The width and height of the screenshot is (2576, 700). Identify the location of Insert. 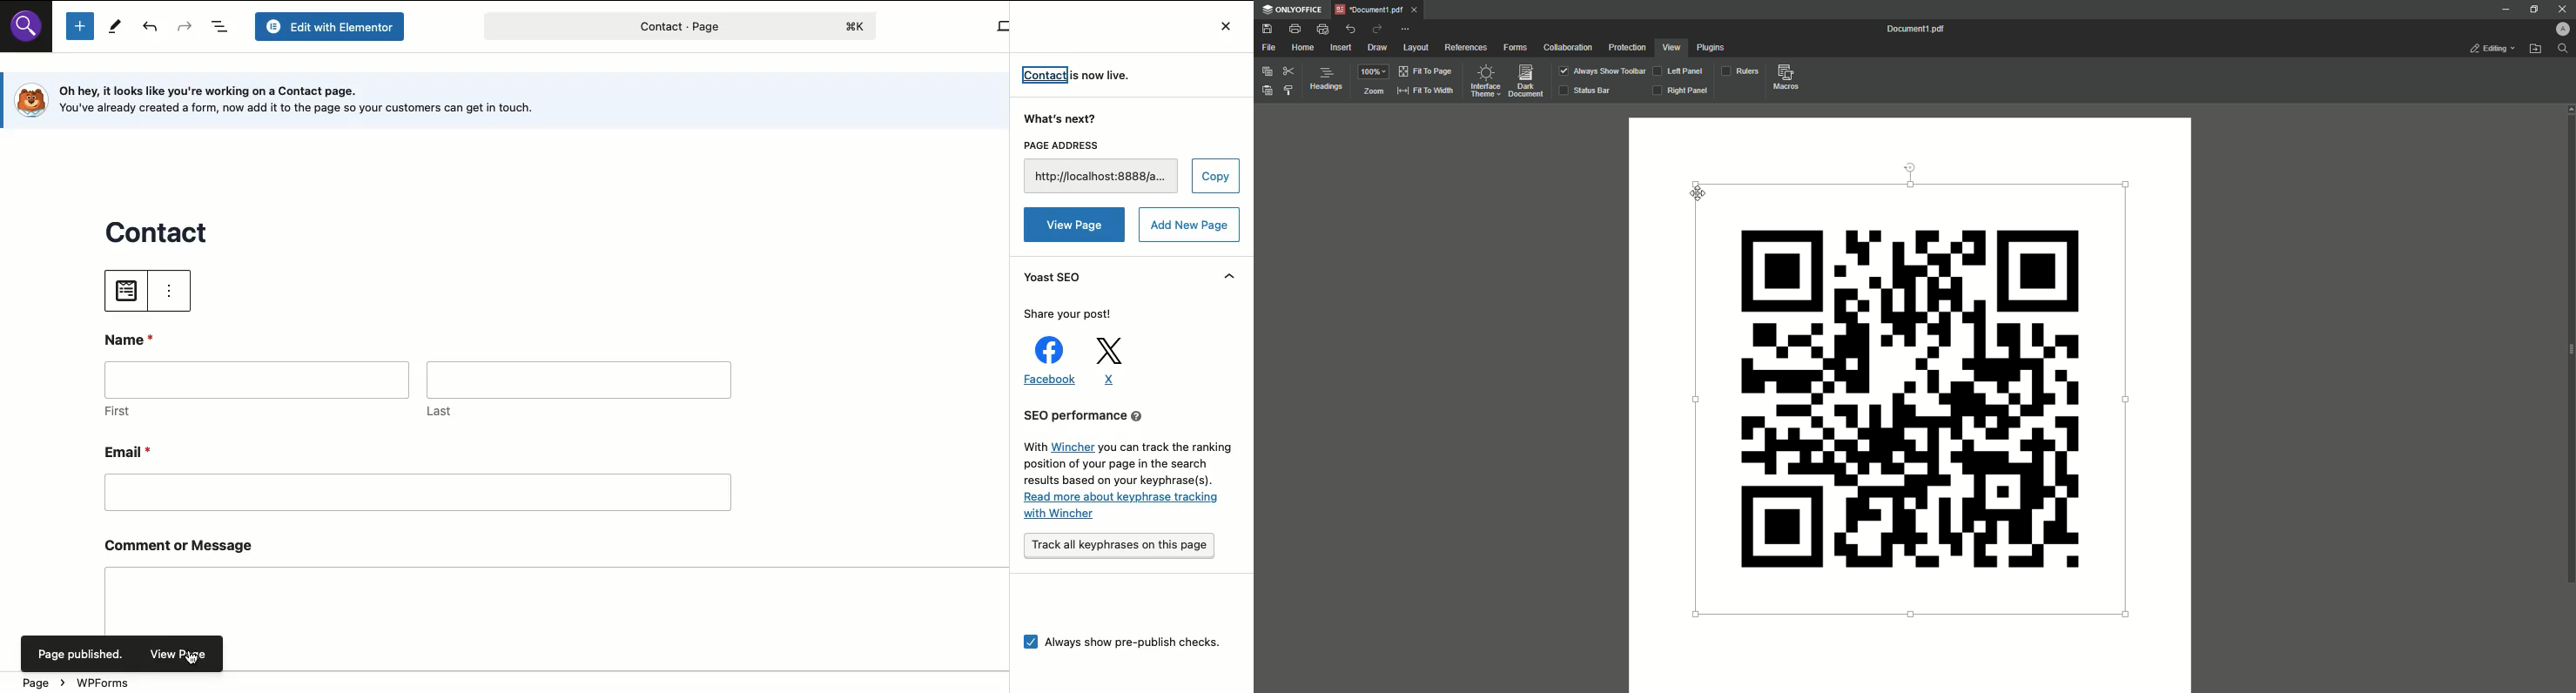
(1341, 48).